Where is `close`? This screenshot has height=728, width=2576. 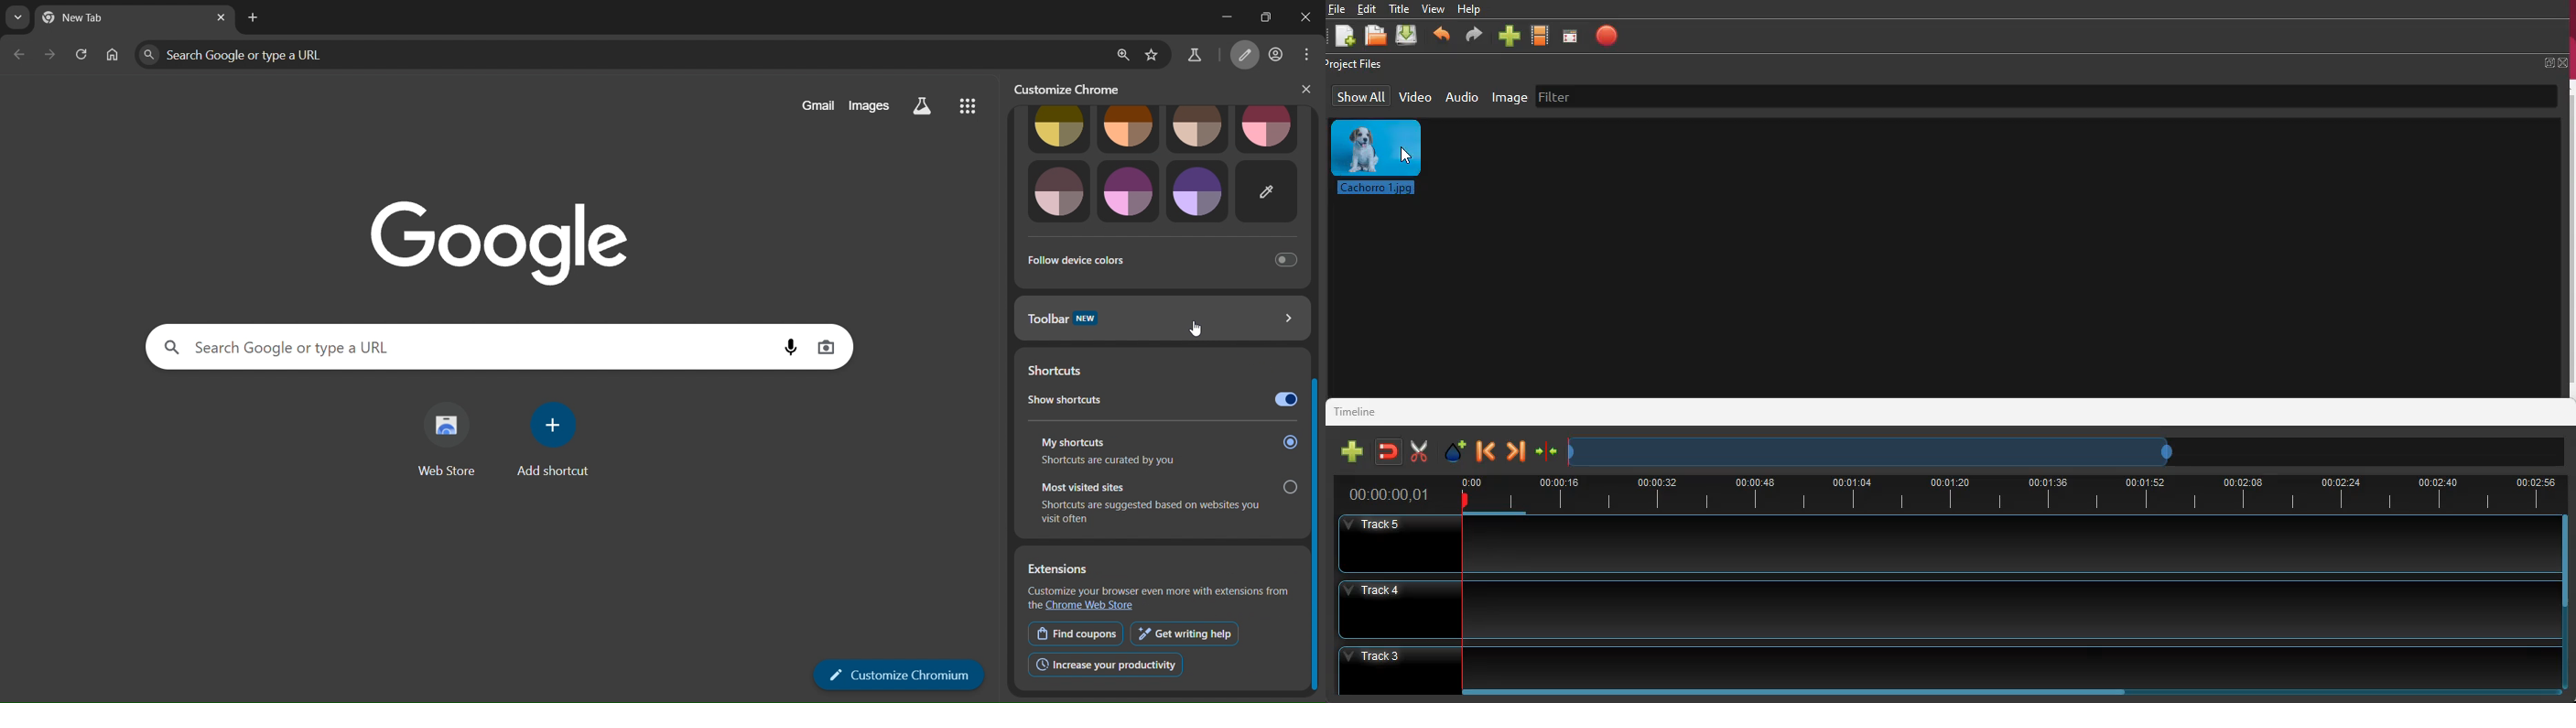 close is located at coordinates (1302, 89).